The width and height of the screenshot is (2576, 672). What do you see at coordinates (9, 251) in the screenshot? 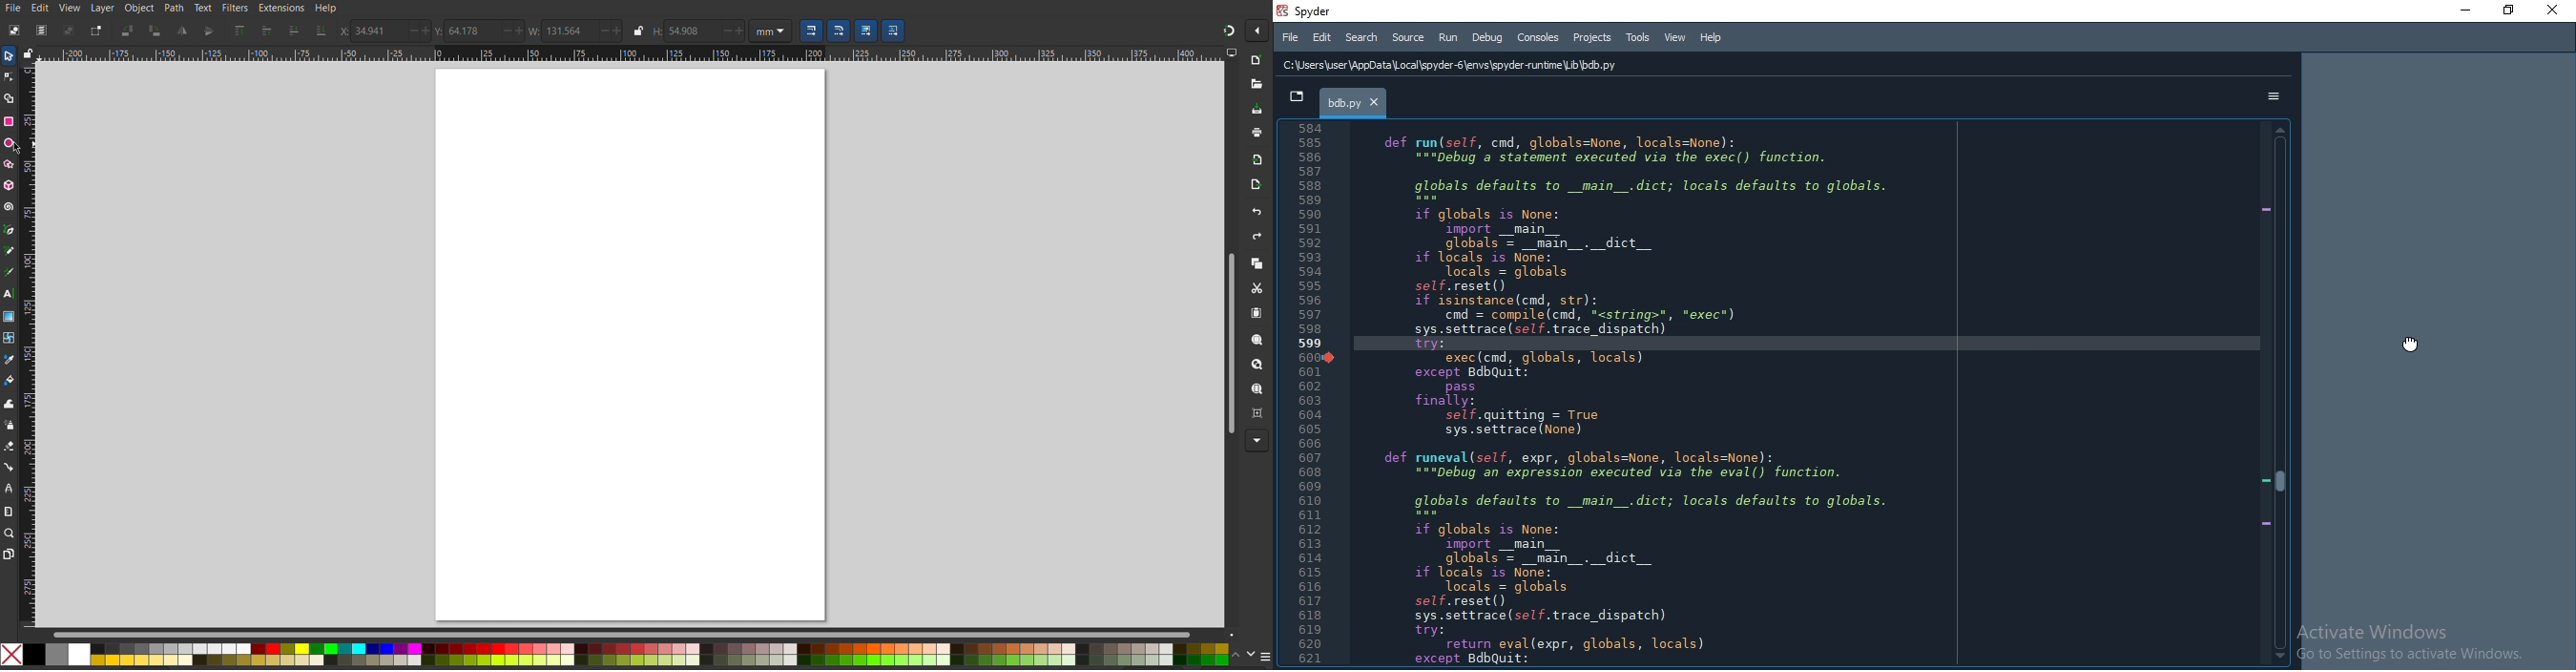
I see `Pencil Tool` at bounding box center [9, 251].